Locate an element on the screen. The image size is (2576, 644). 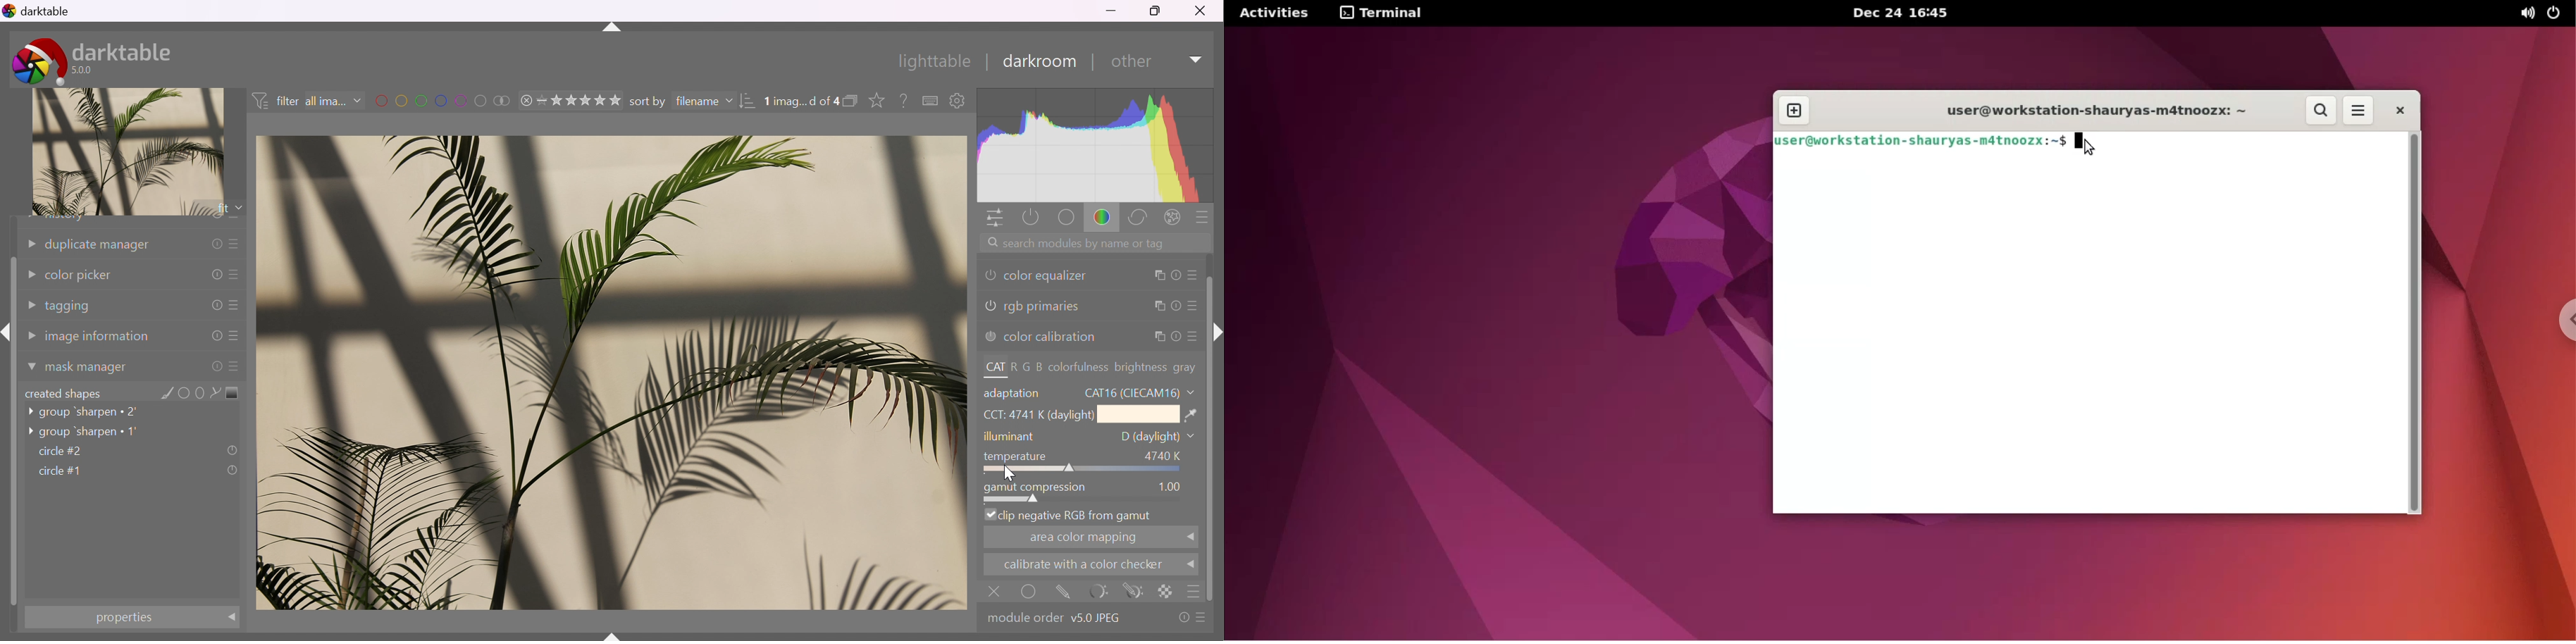
CCT is located at coordinates (1092, 416).